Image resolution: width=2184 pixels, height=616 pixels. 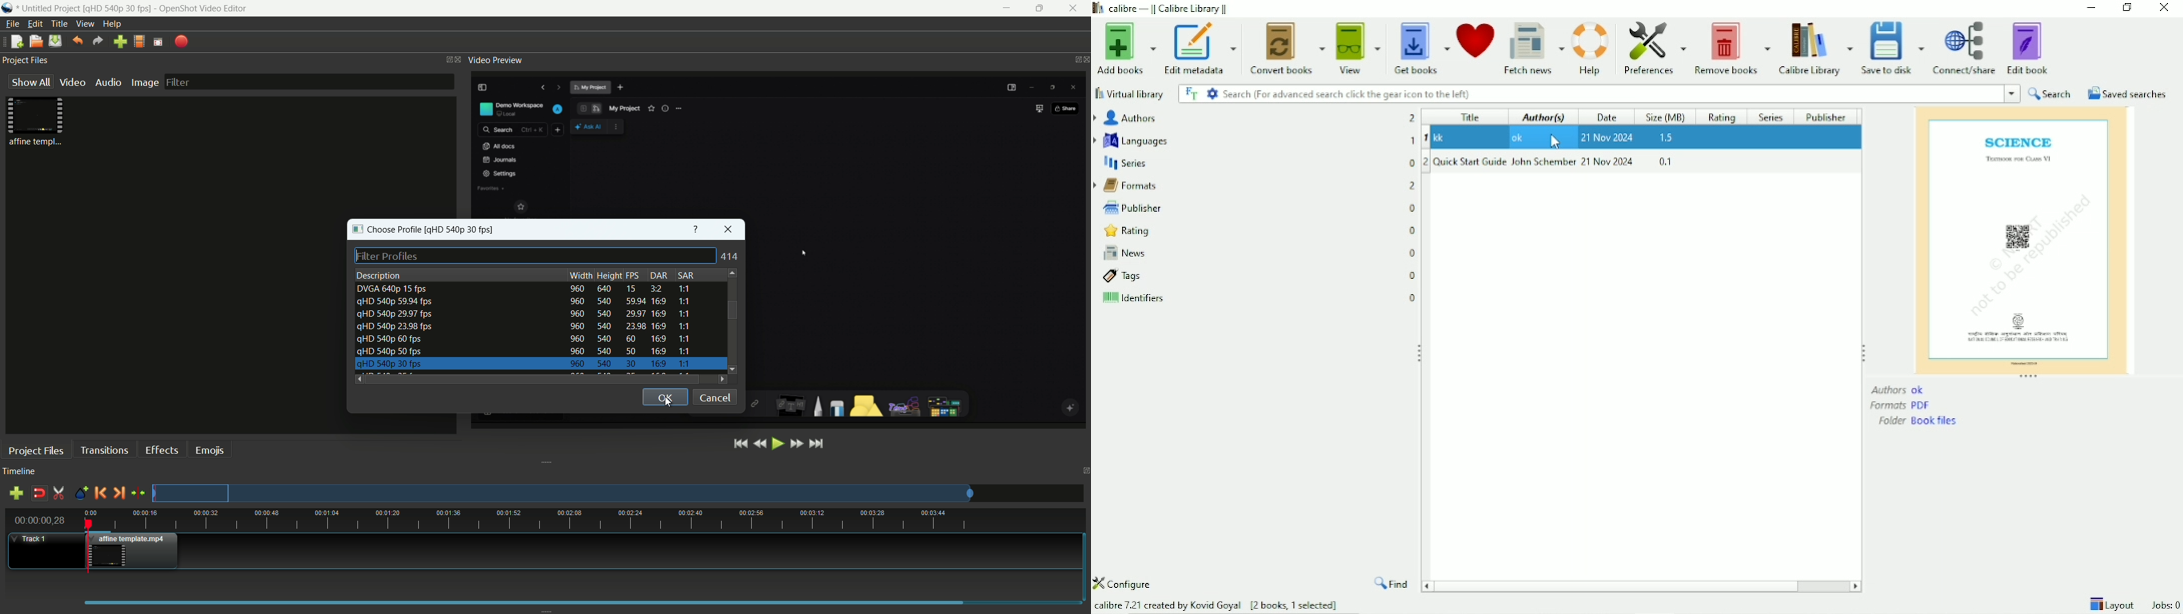 What do you see at coordinates (1417, 353) in the screenshot?
I see `Resize` at bounding box center [1417, 353].